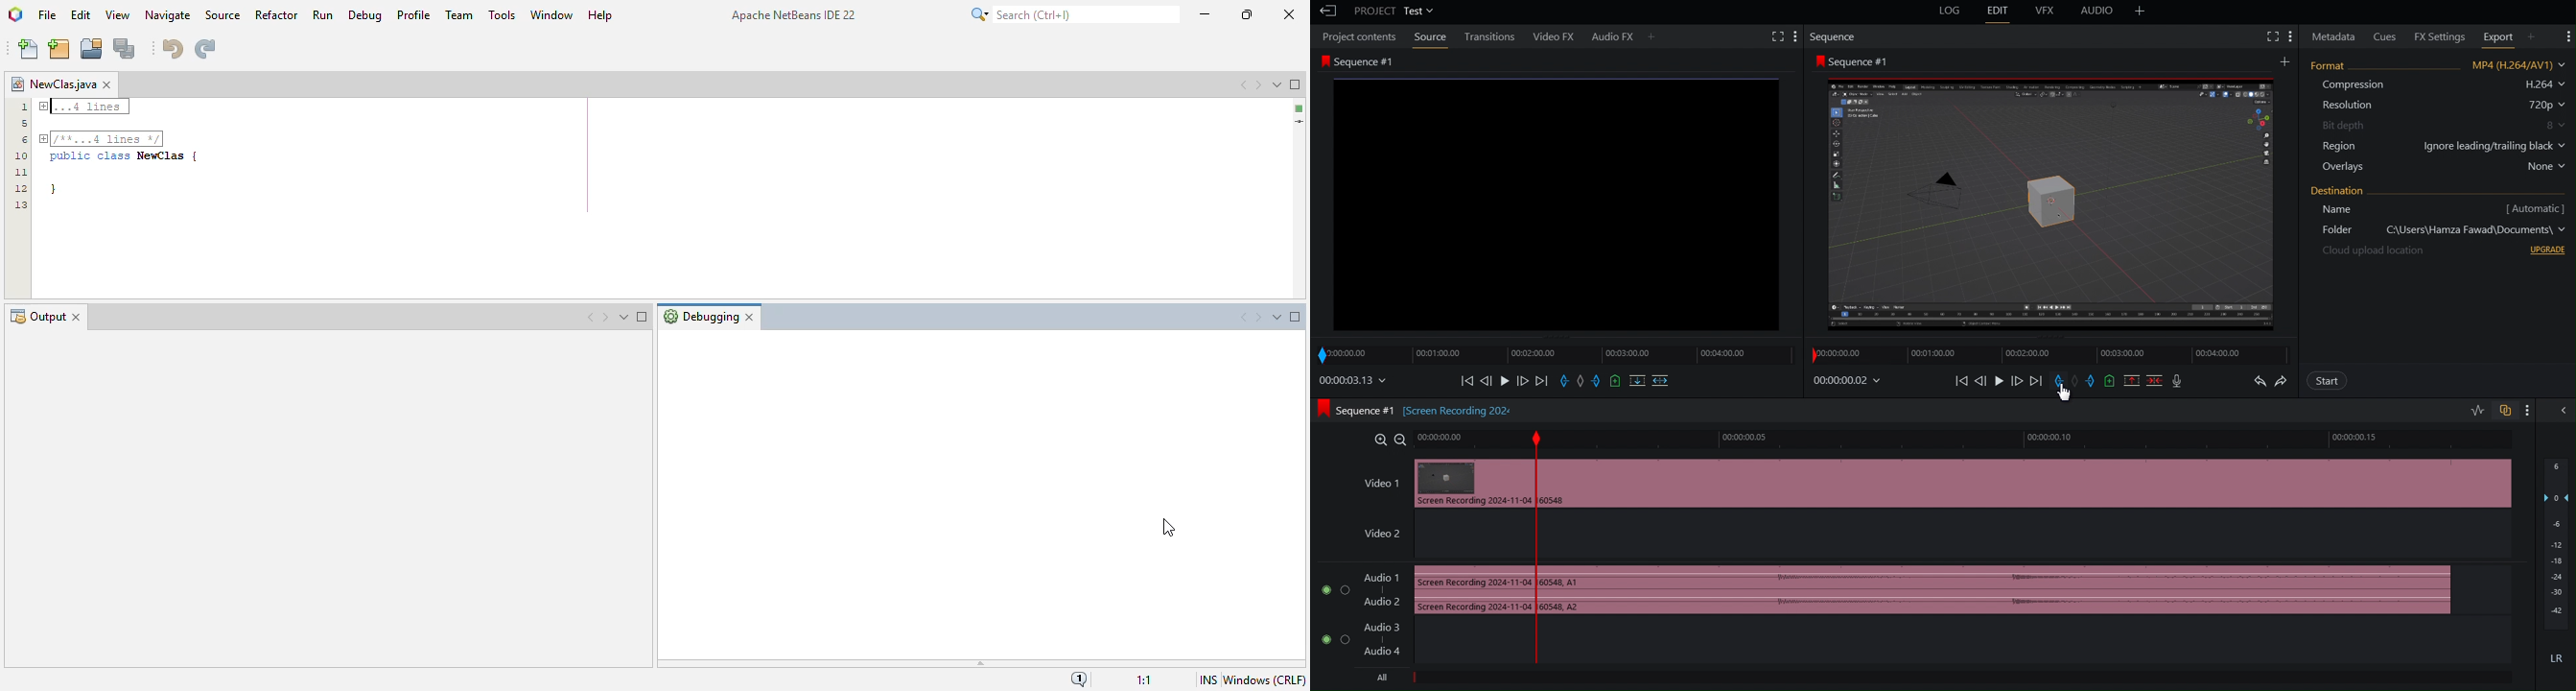 The width and height of the screenshot is (2576, 700). I want to click on Apache NetBeans IDE 22, so click(792, 15).